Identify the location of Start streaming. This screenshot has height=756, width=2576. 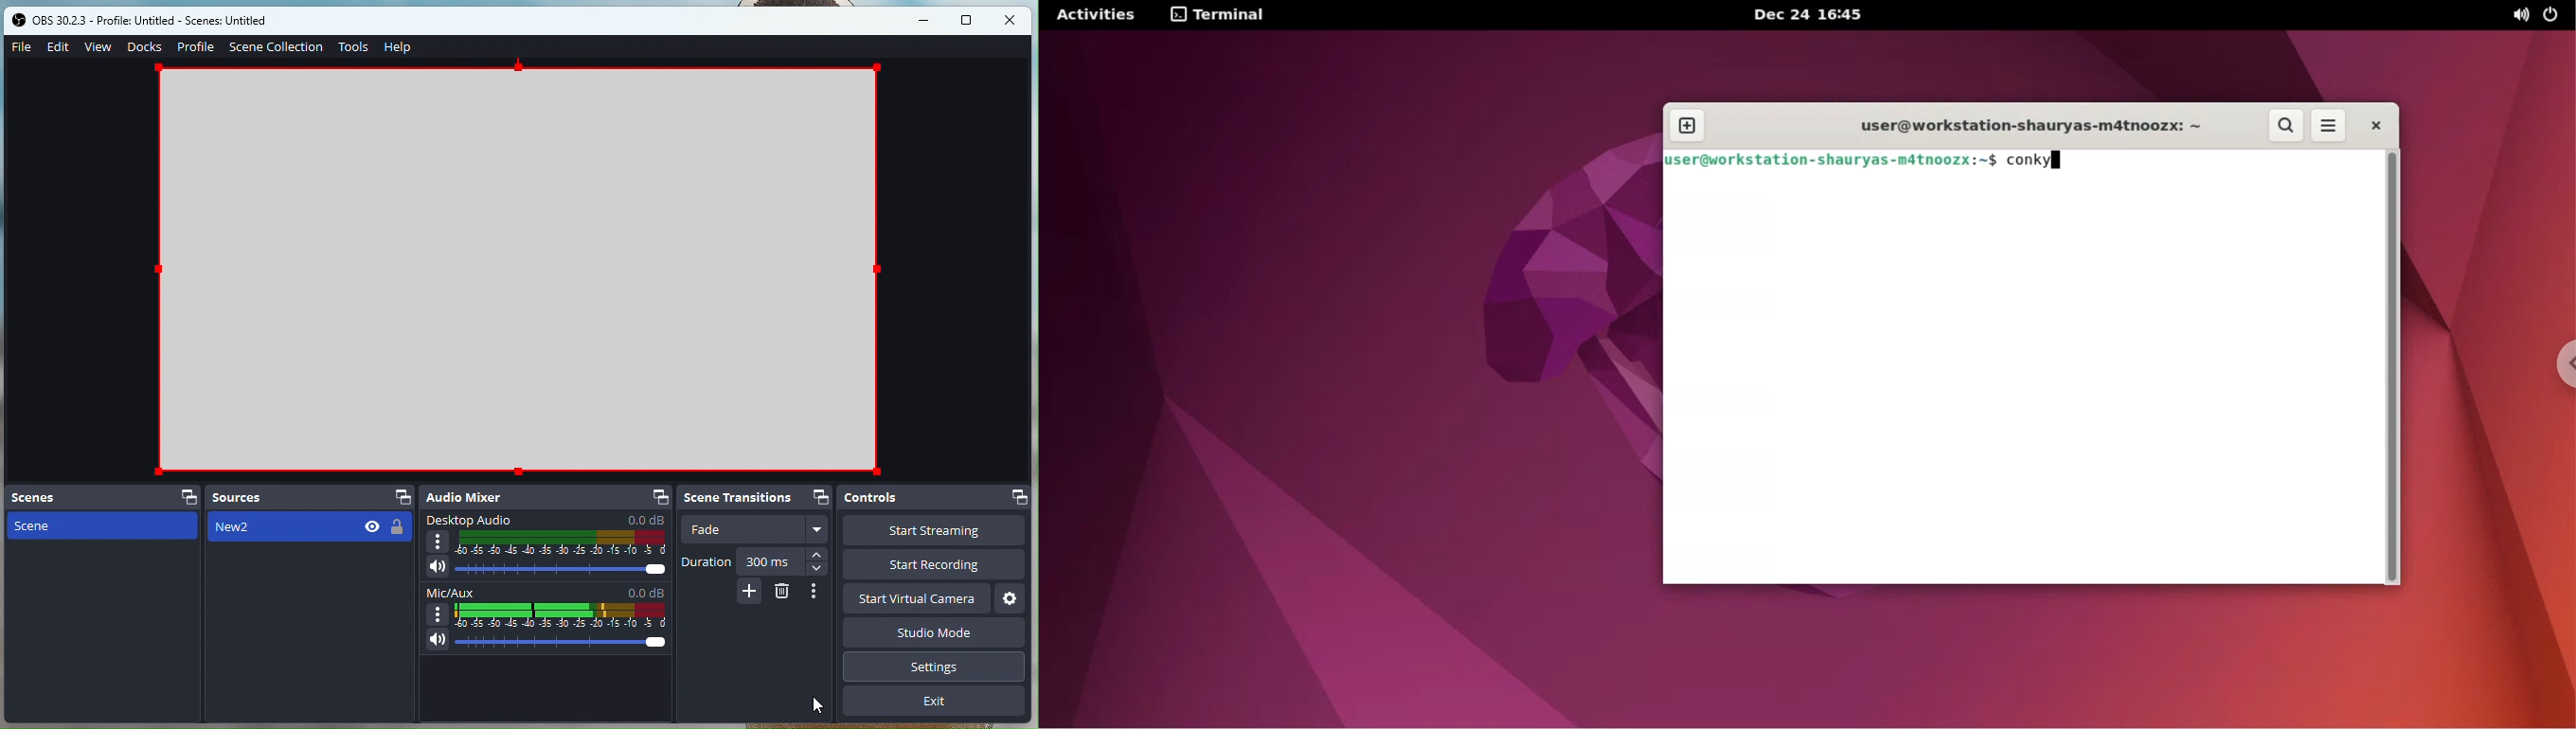
(936, 531).